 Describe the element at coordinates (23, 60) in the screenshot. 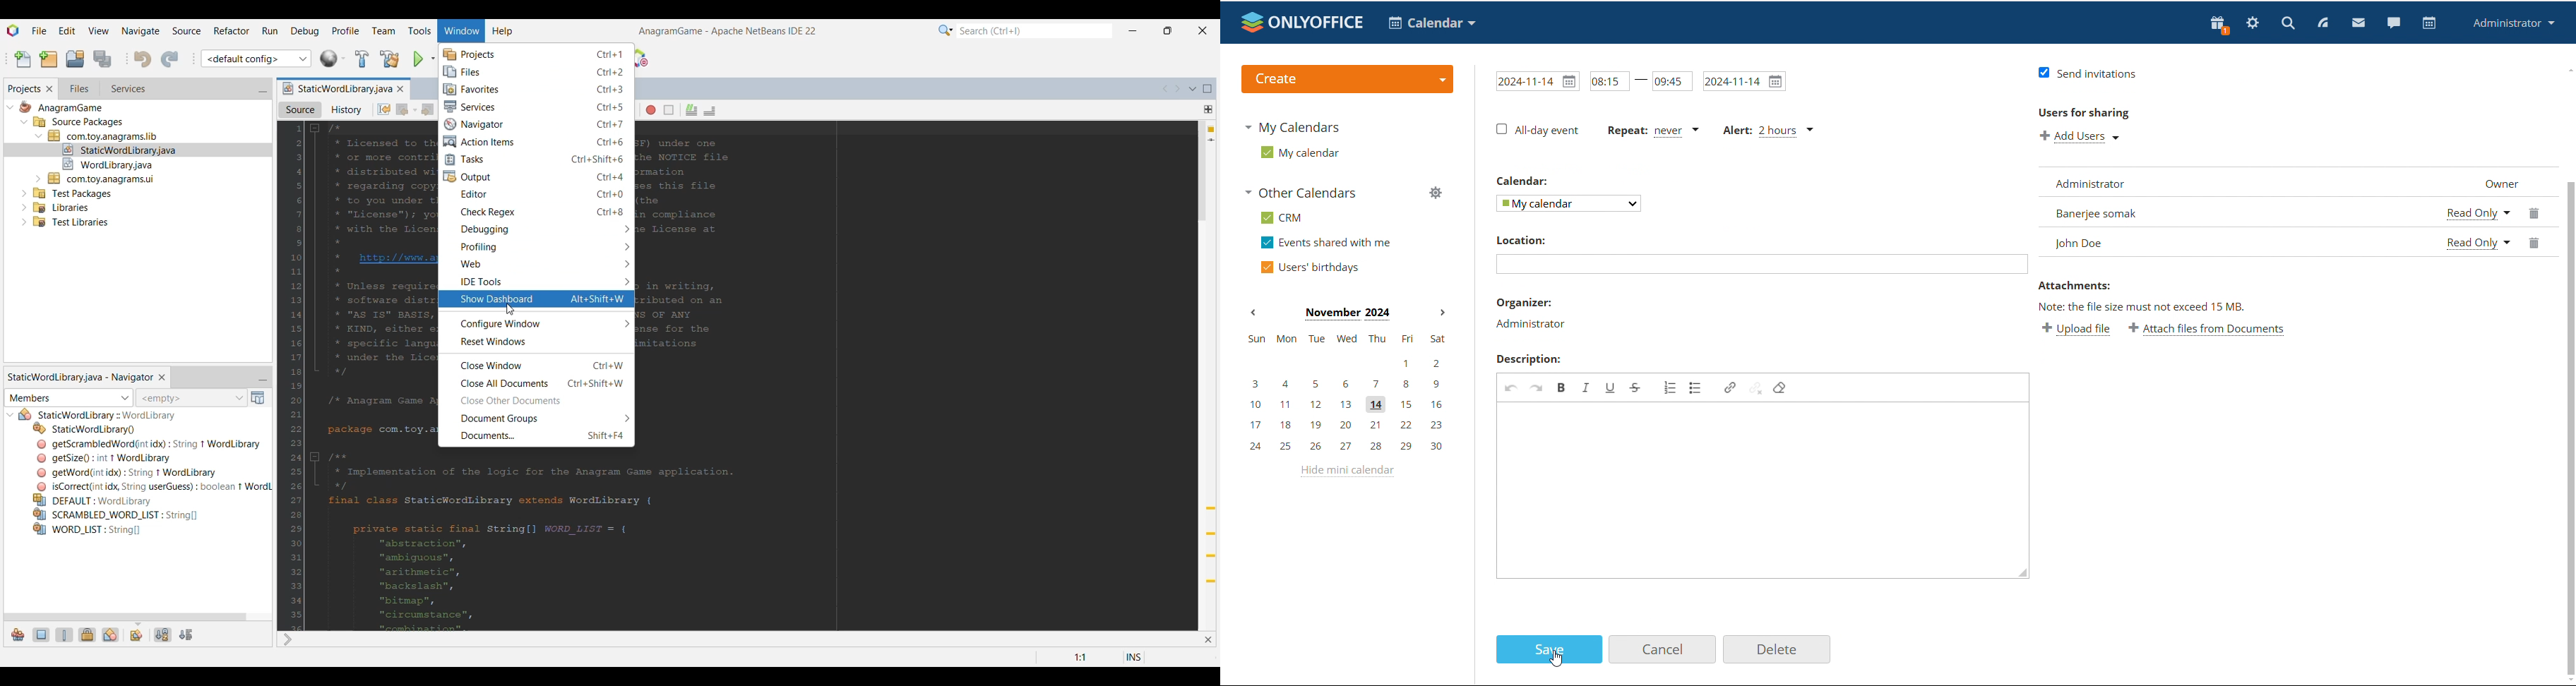

I see `New file` at that location.